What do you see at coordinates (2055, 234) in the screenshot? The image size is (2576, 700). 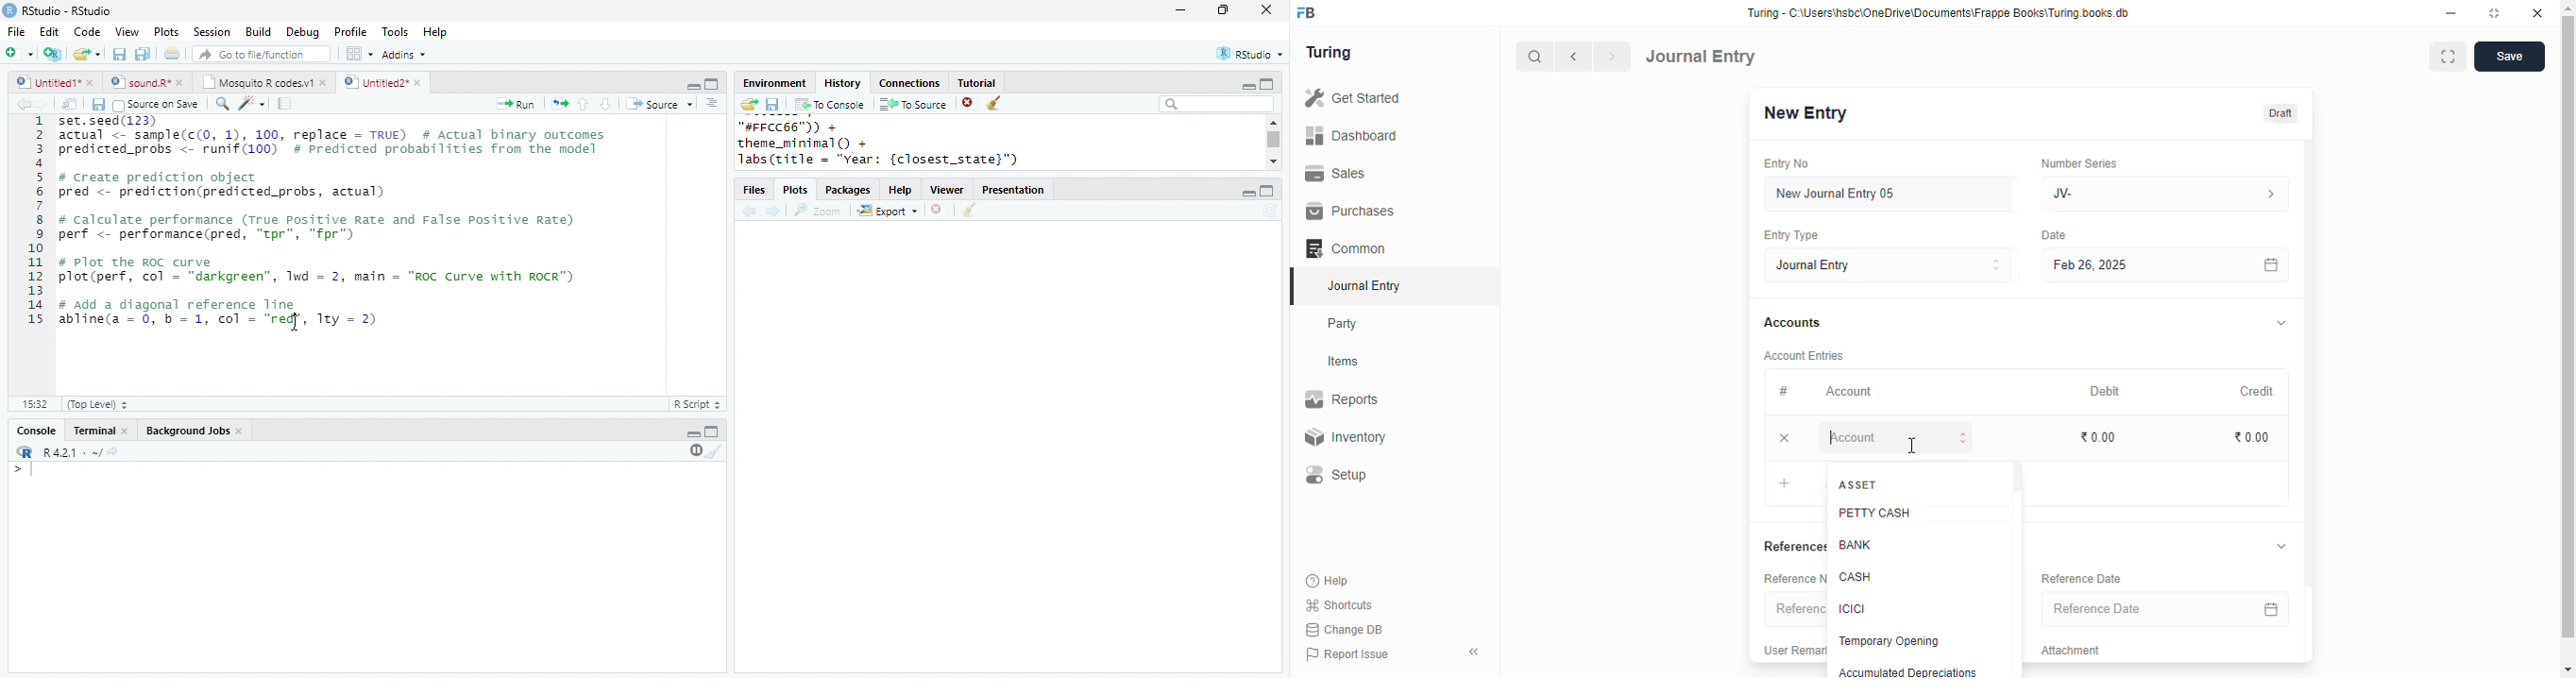 I see `Date` at bounding box center [2055, 234].